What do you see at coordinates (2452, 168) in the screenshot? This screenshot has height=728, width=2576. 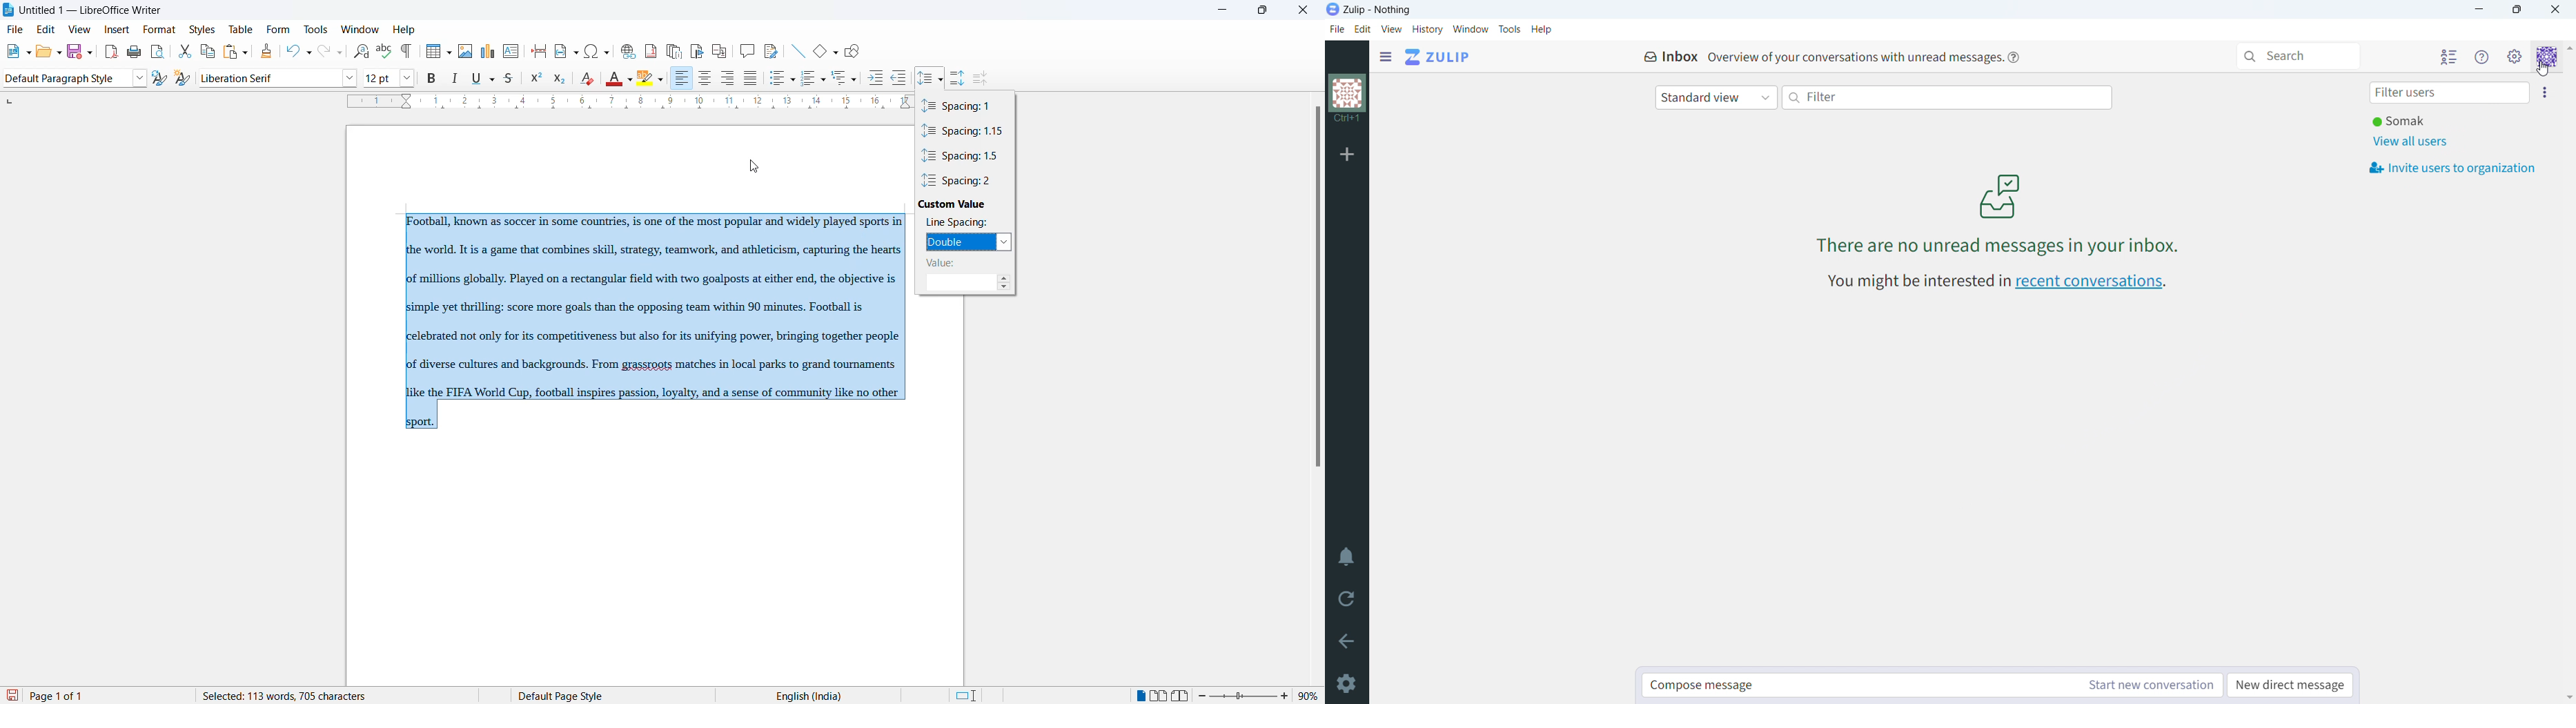 I see `invite users to organization` at bounding box center [2452, 168].